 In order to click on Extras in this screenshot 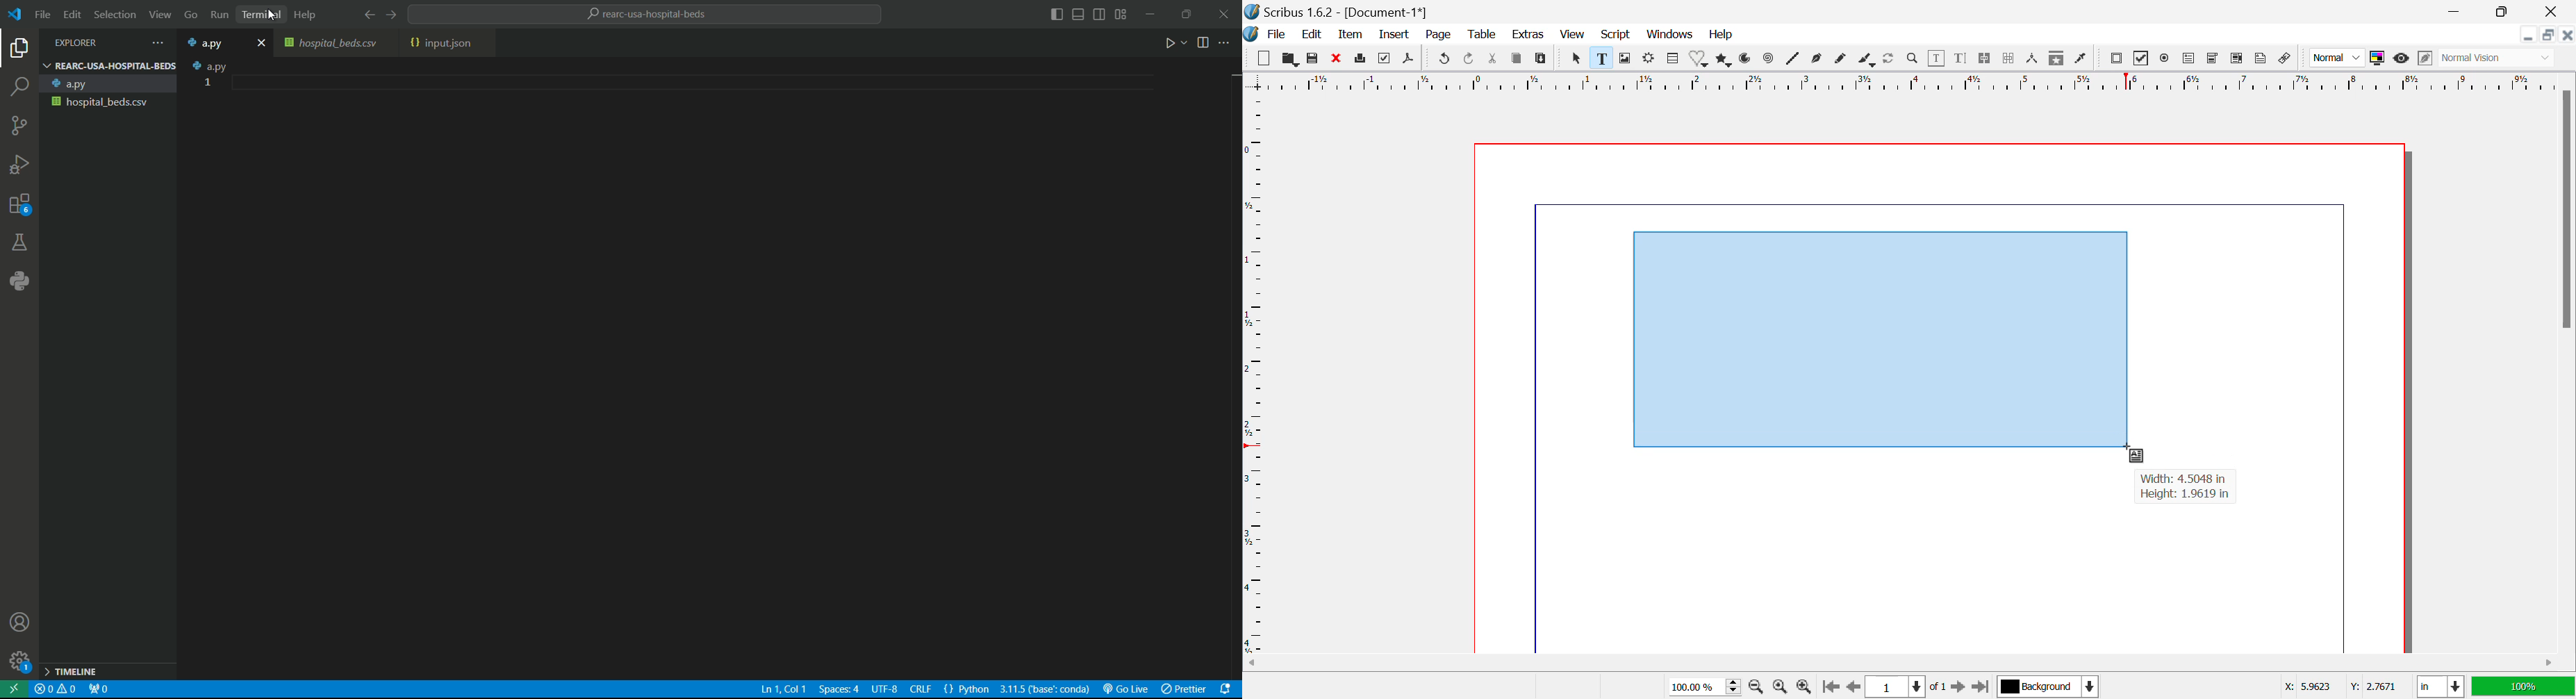, I will do `click(1527, 35)`.